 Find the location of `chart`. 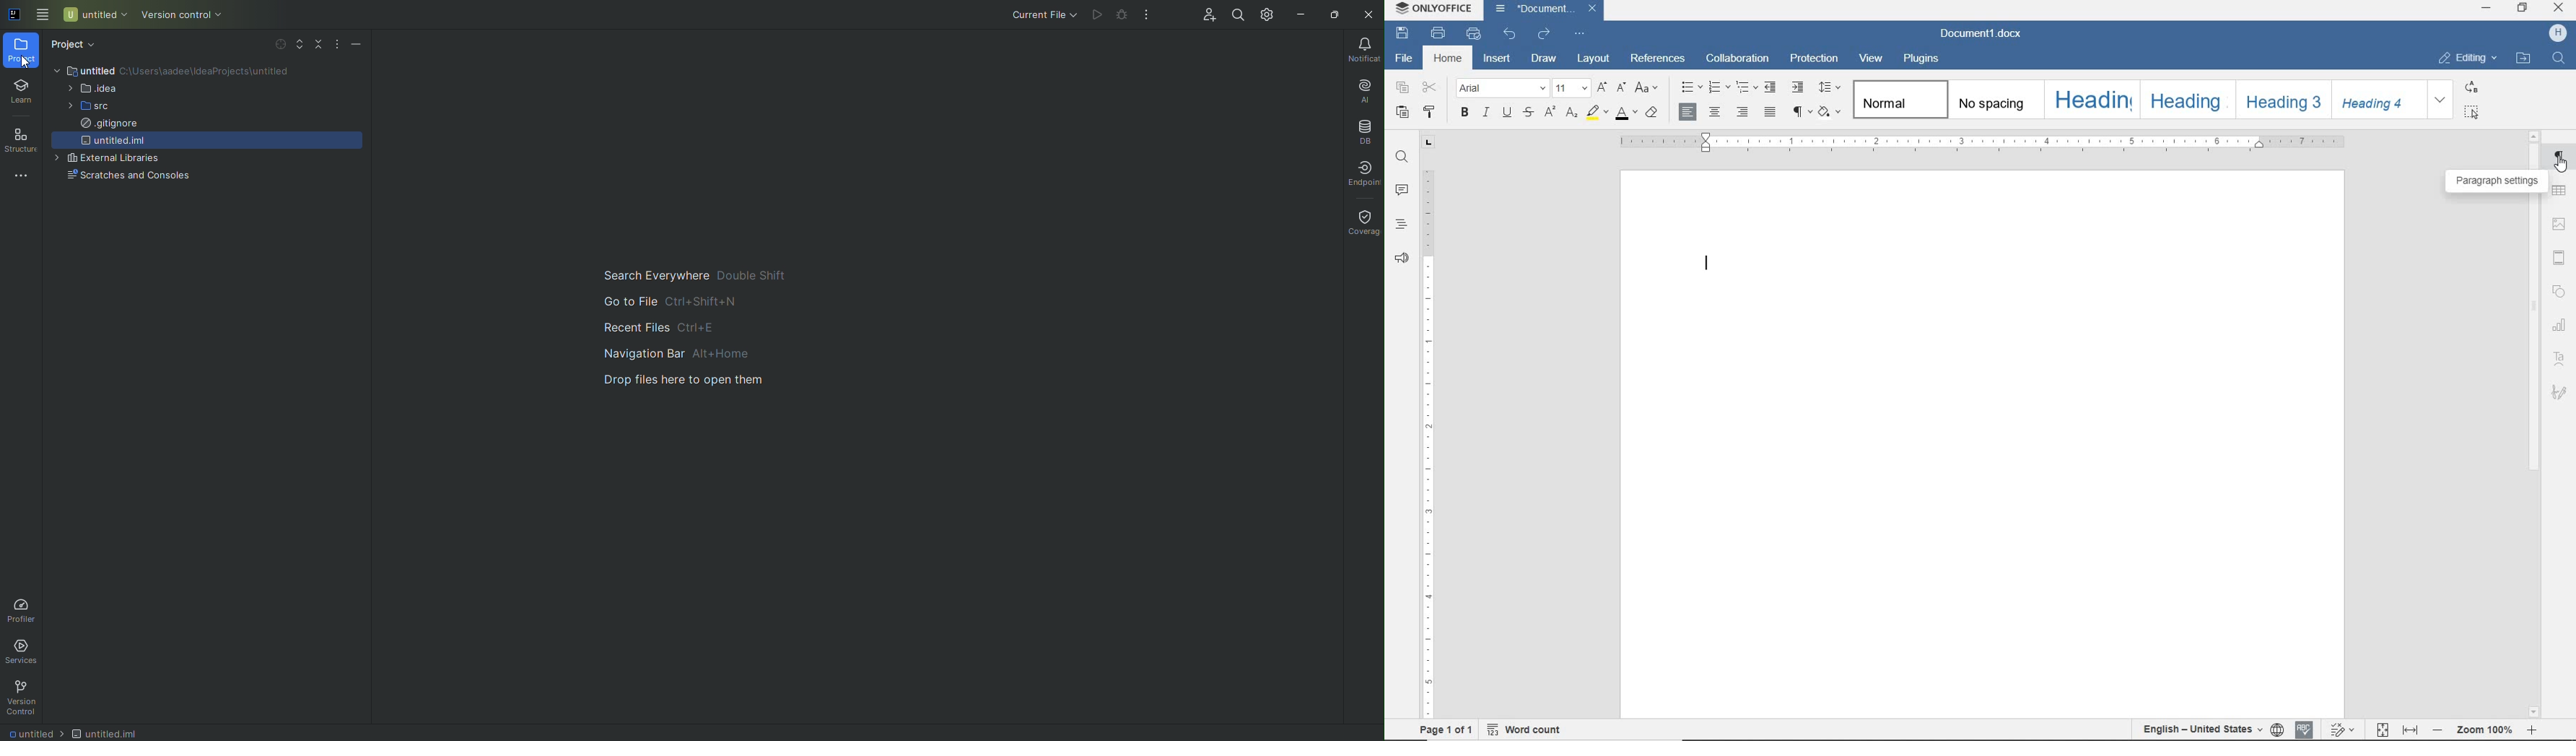

chart is located at coordinates (2559, 324).